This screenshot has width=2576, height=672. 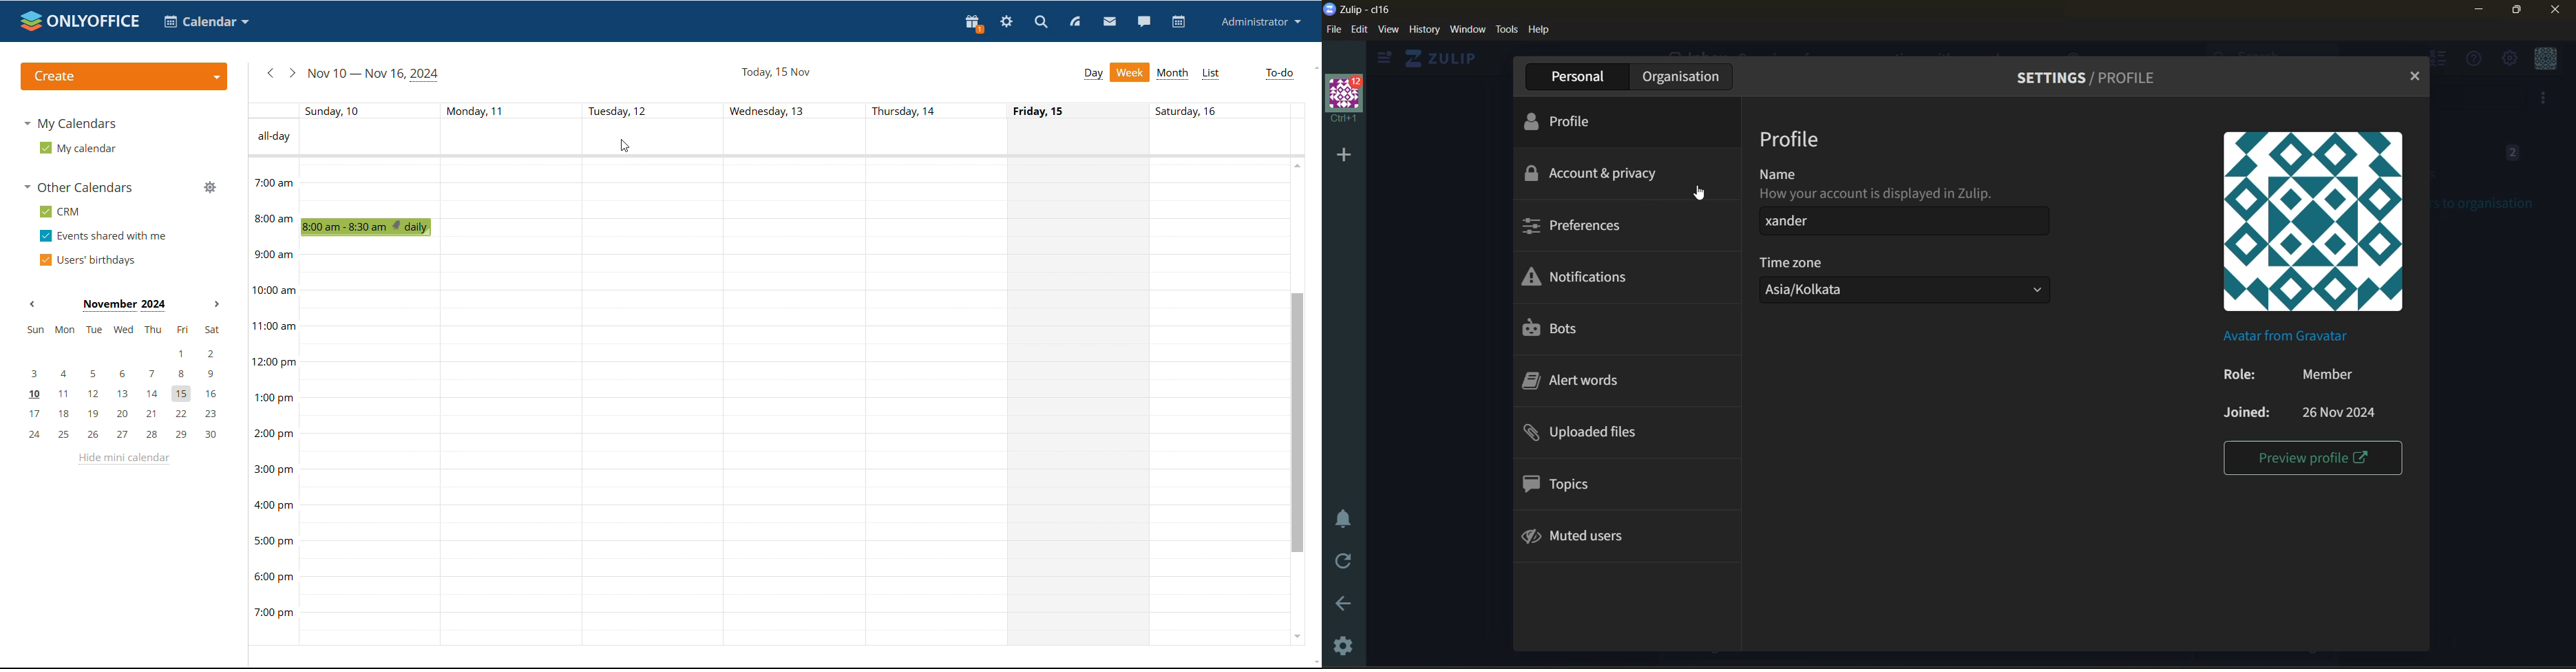 I want to click on option to invite users to organisation, so click(x=2545, y=99).